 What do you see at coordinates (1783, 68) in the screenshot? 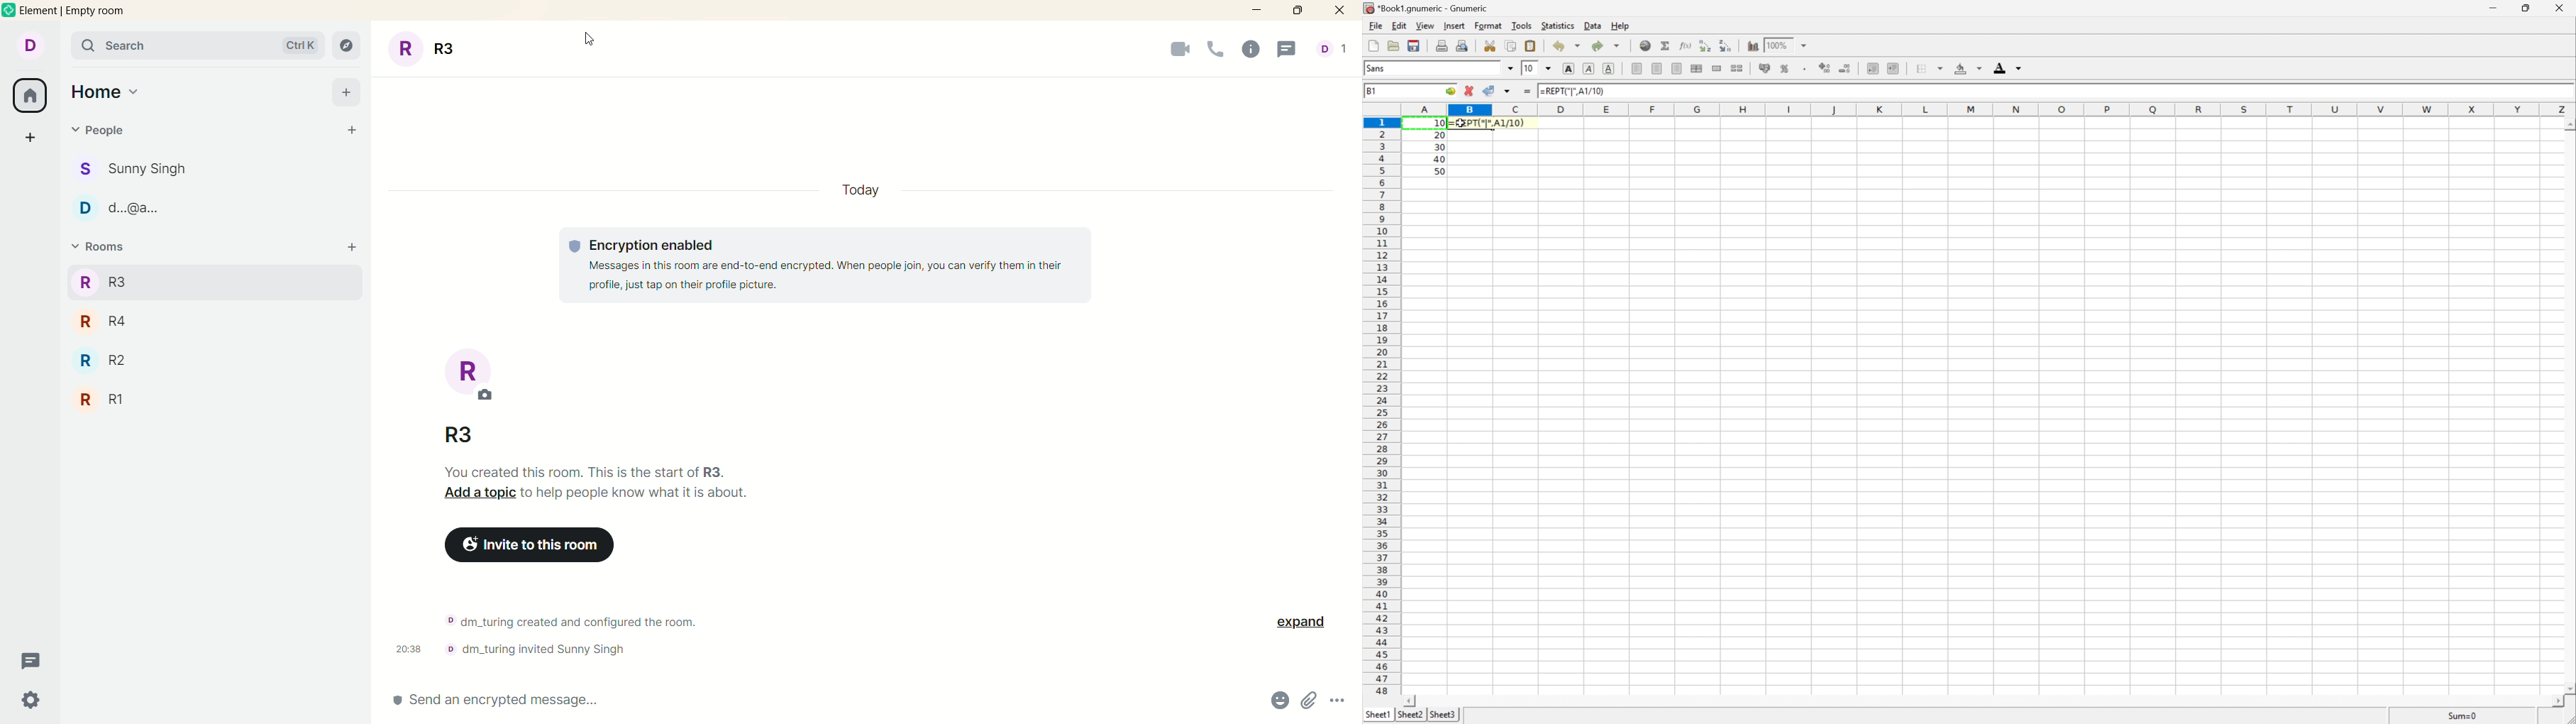
I see `Format the selection as percentage` at bounding box center [1783, 68].